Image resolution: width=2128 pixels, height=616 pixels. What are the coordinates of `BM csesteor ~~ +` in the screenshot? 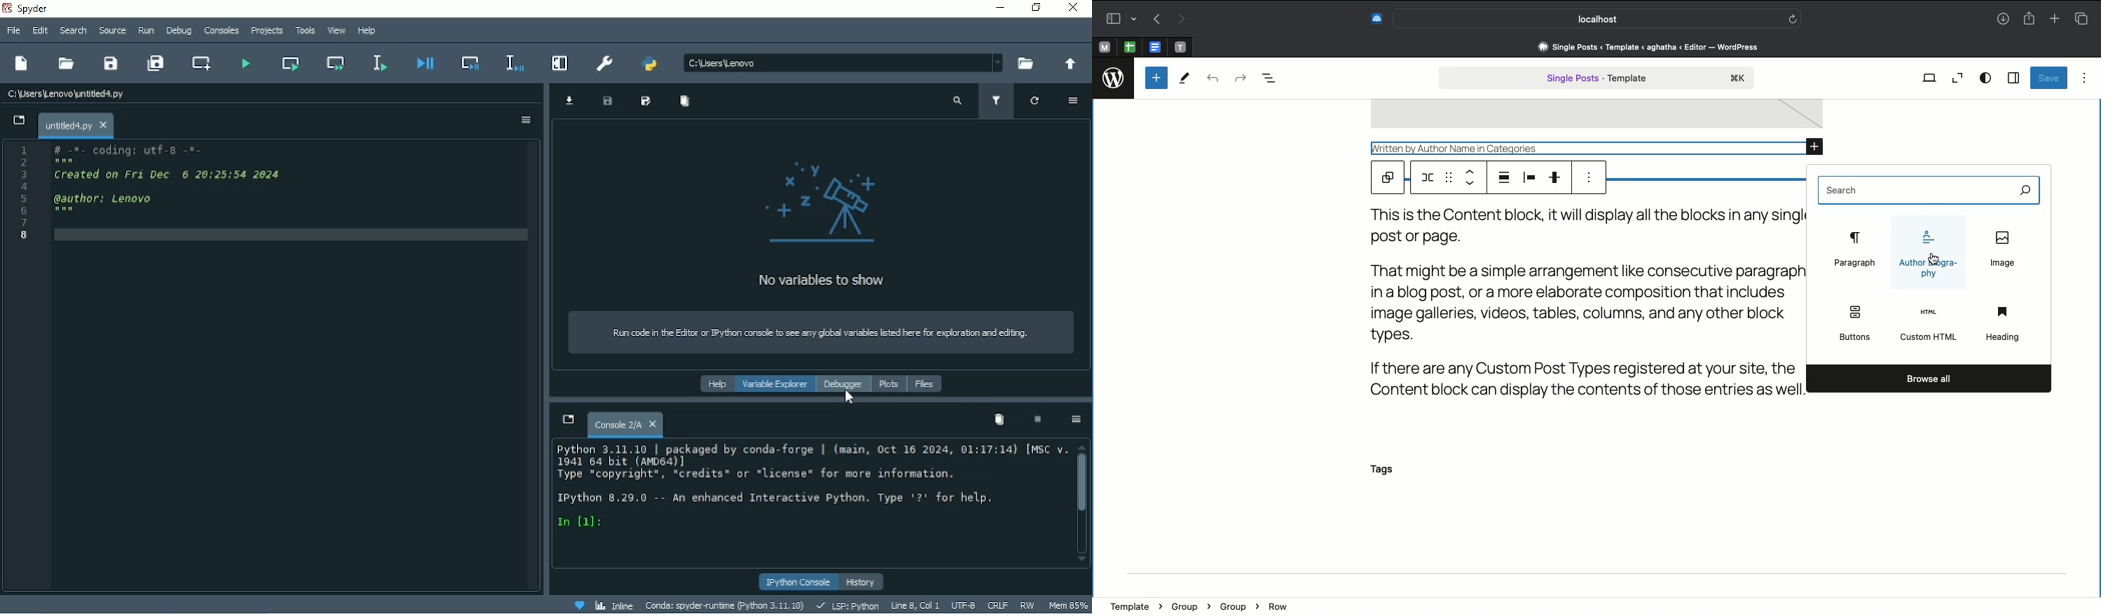 It's located at (838, 61).